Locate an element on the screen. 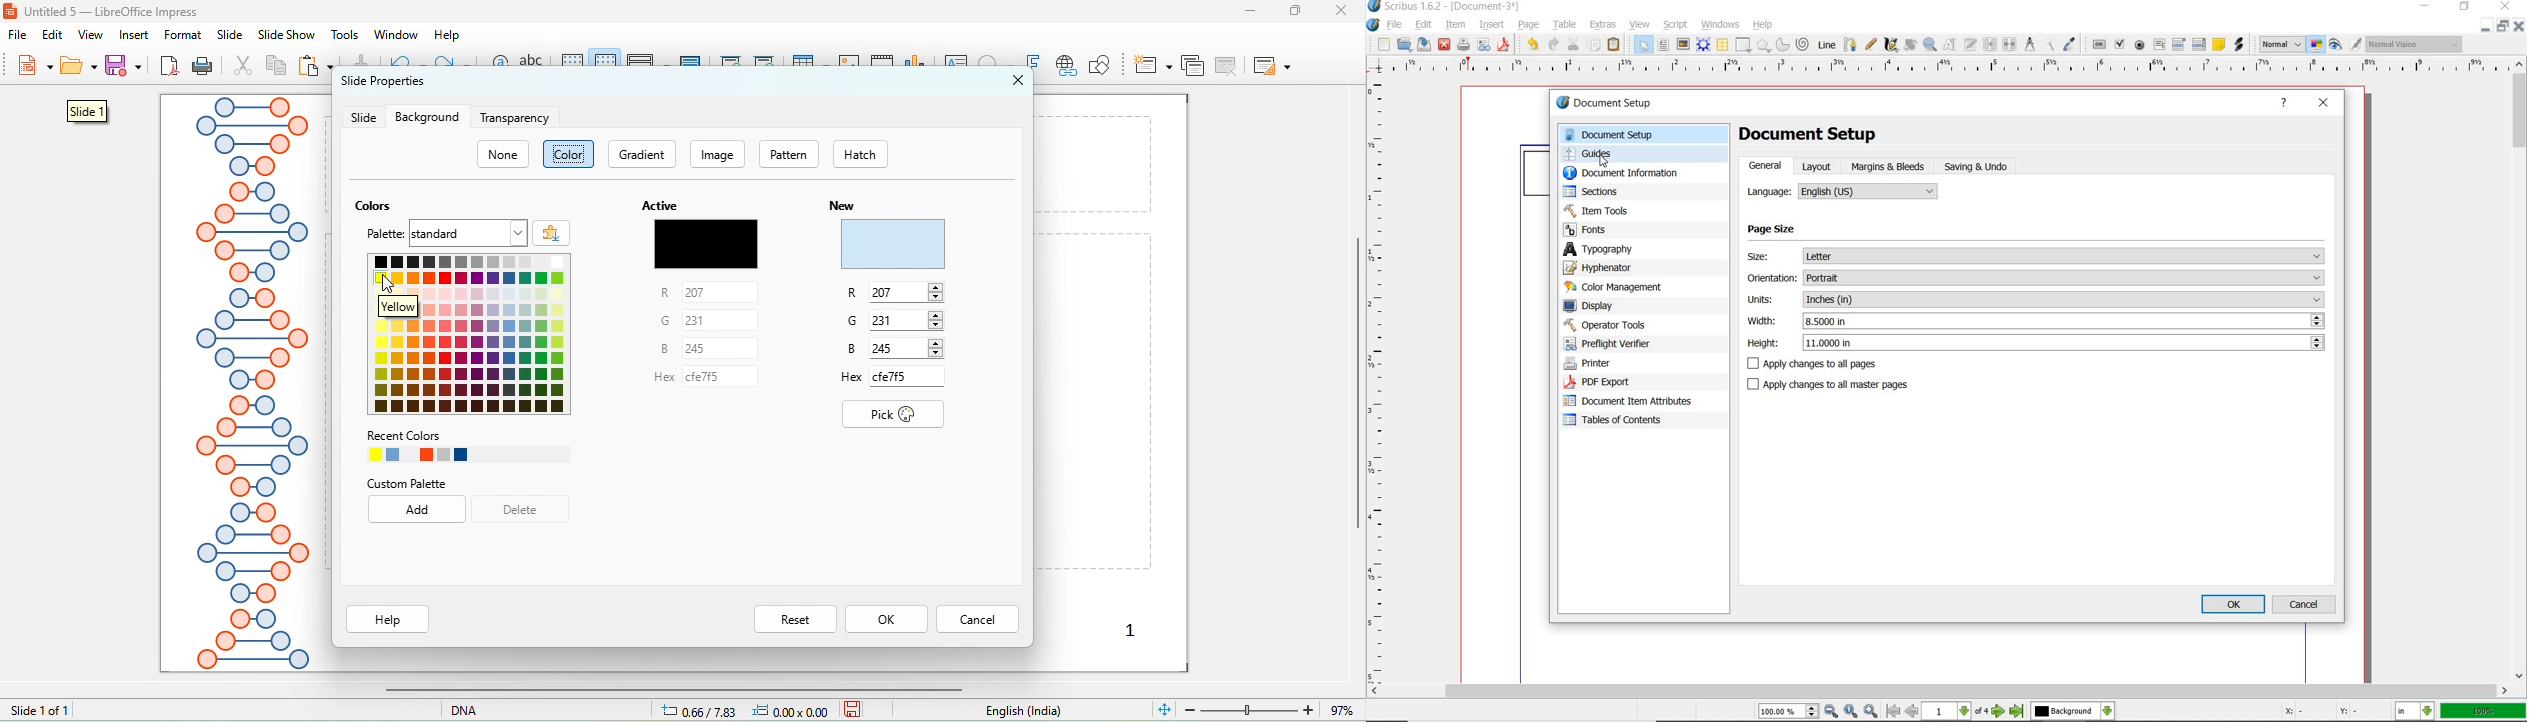  cursor is located at coordinates (393, 283).